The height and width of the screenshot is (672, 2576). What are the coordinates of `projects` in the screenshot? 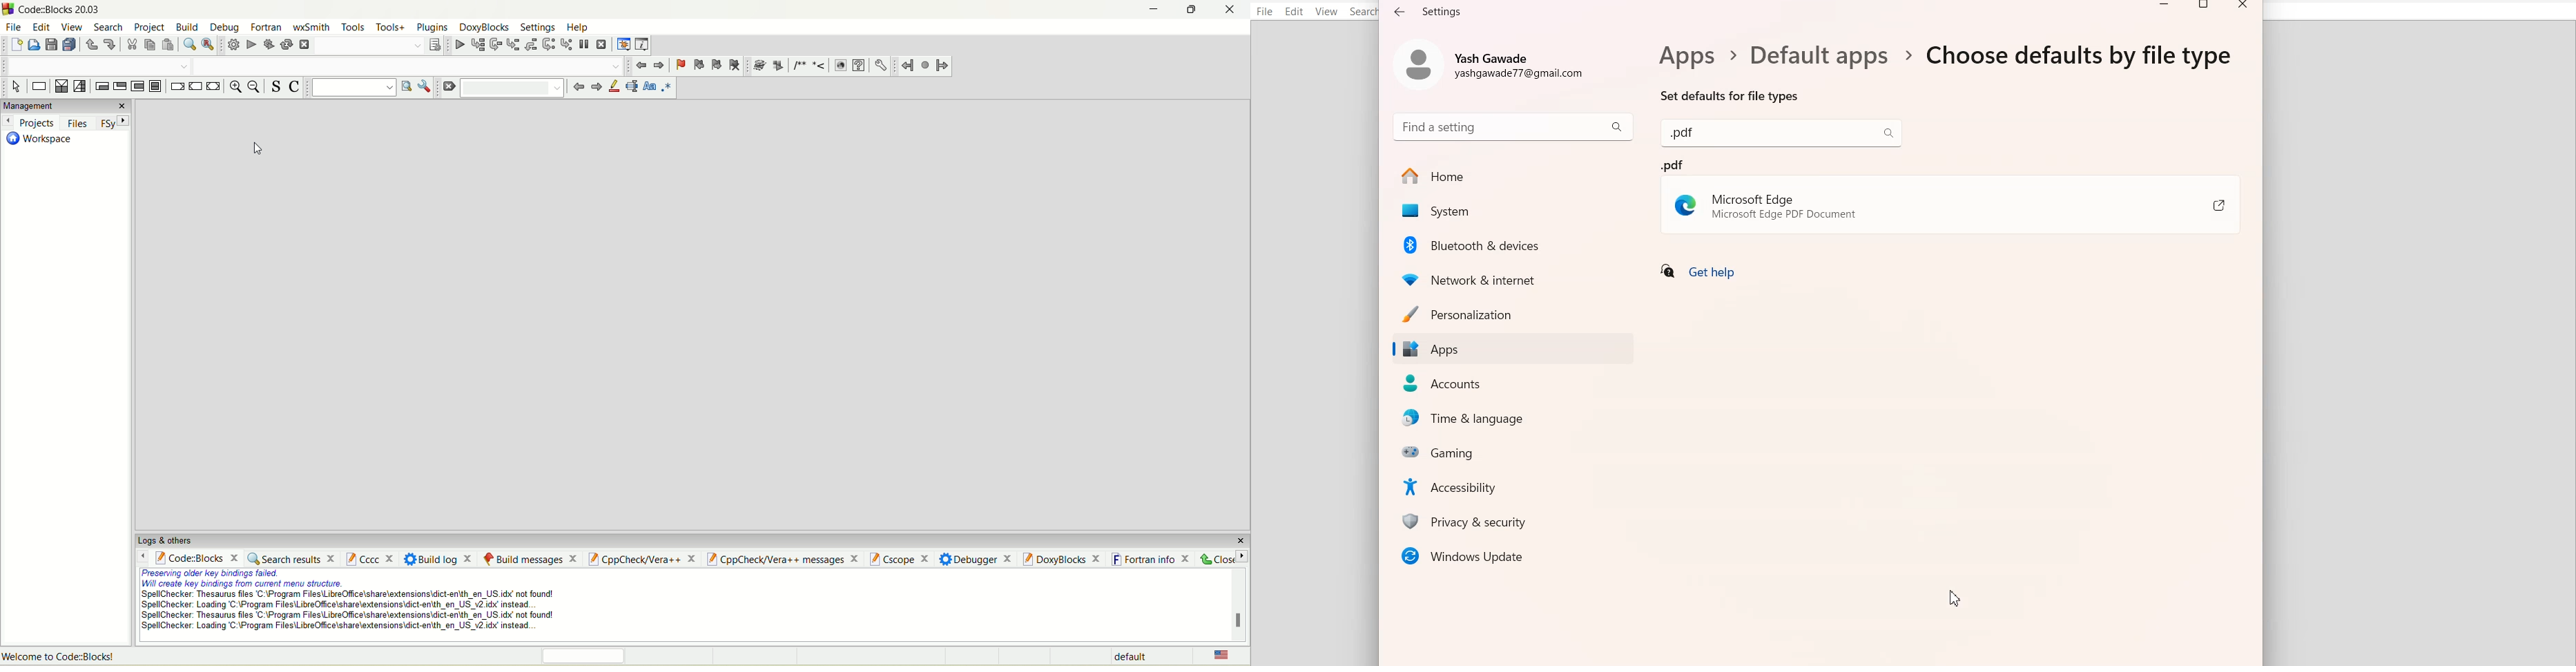 It's located at (30, 123).